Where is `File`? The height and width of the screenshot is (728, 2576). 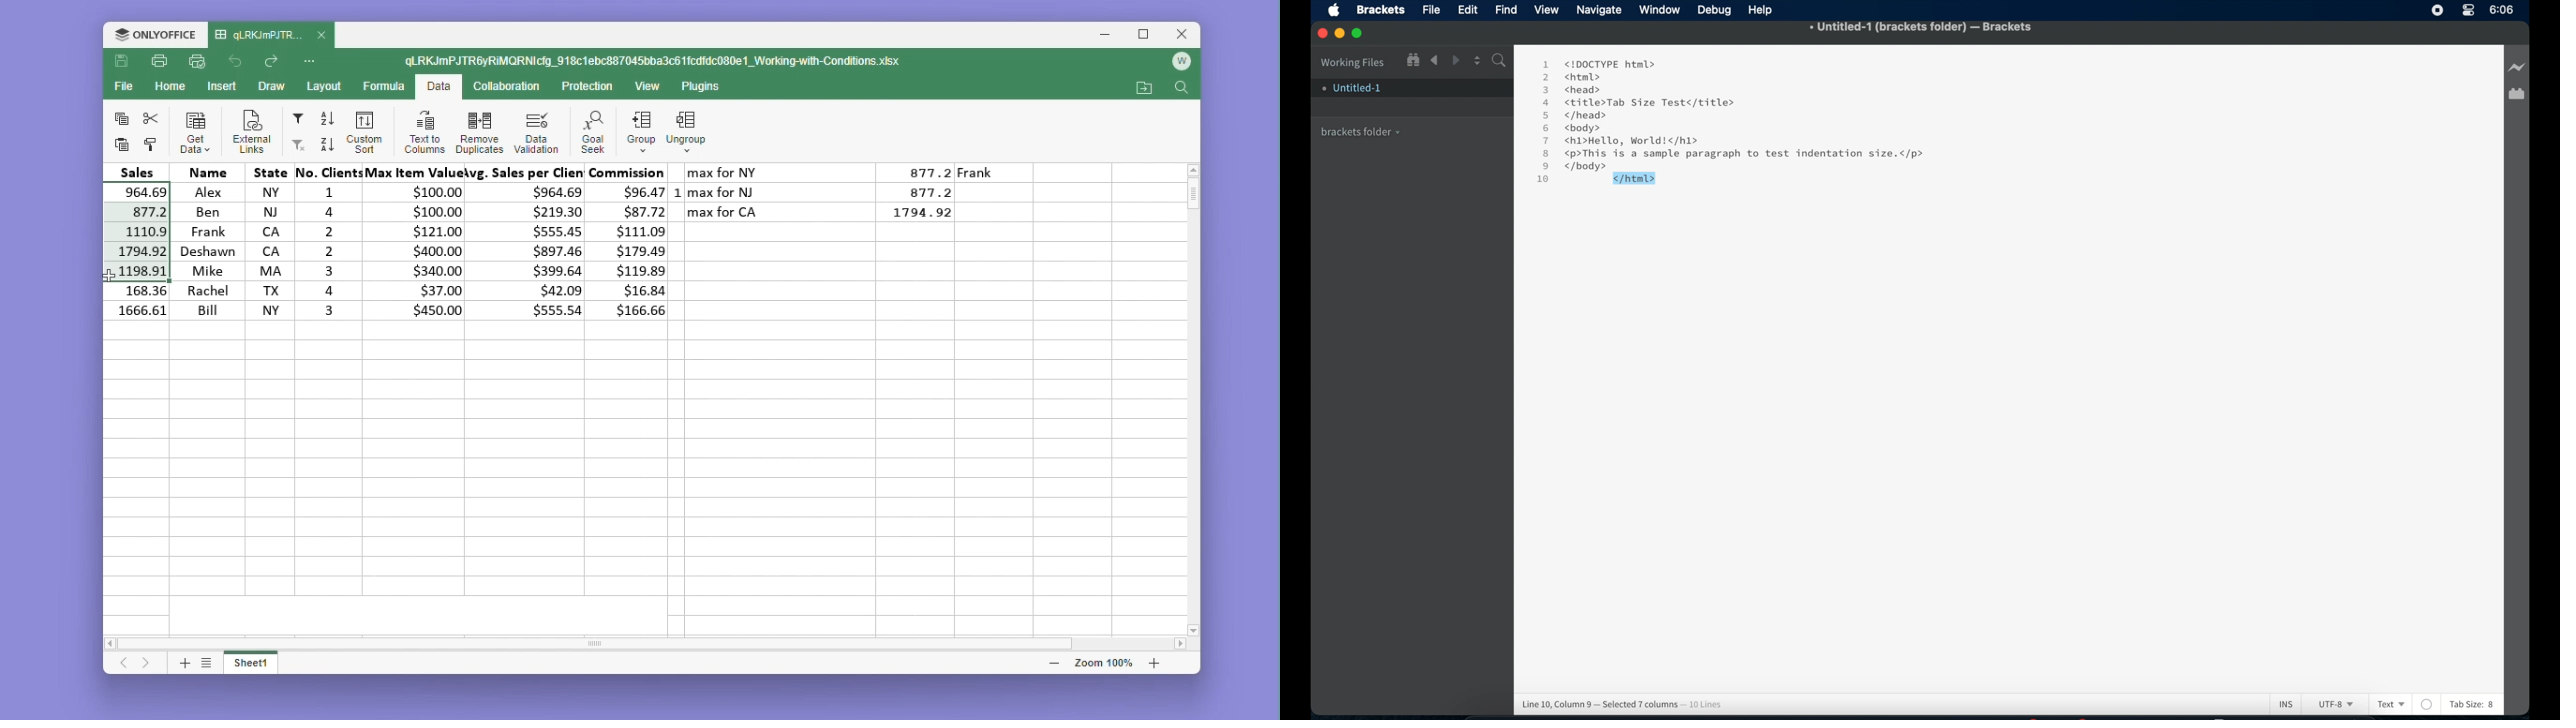 File is located at coordinates (1431, 11).